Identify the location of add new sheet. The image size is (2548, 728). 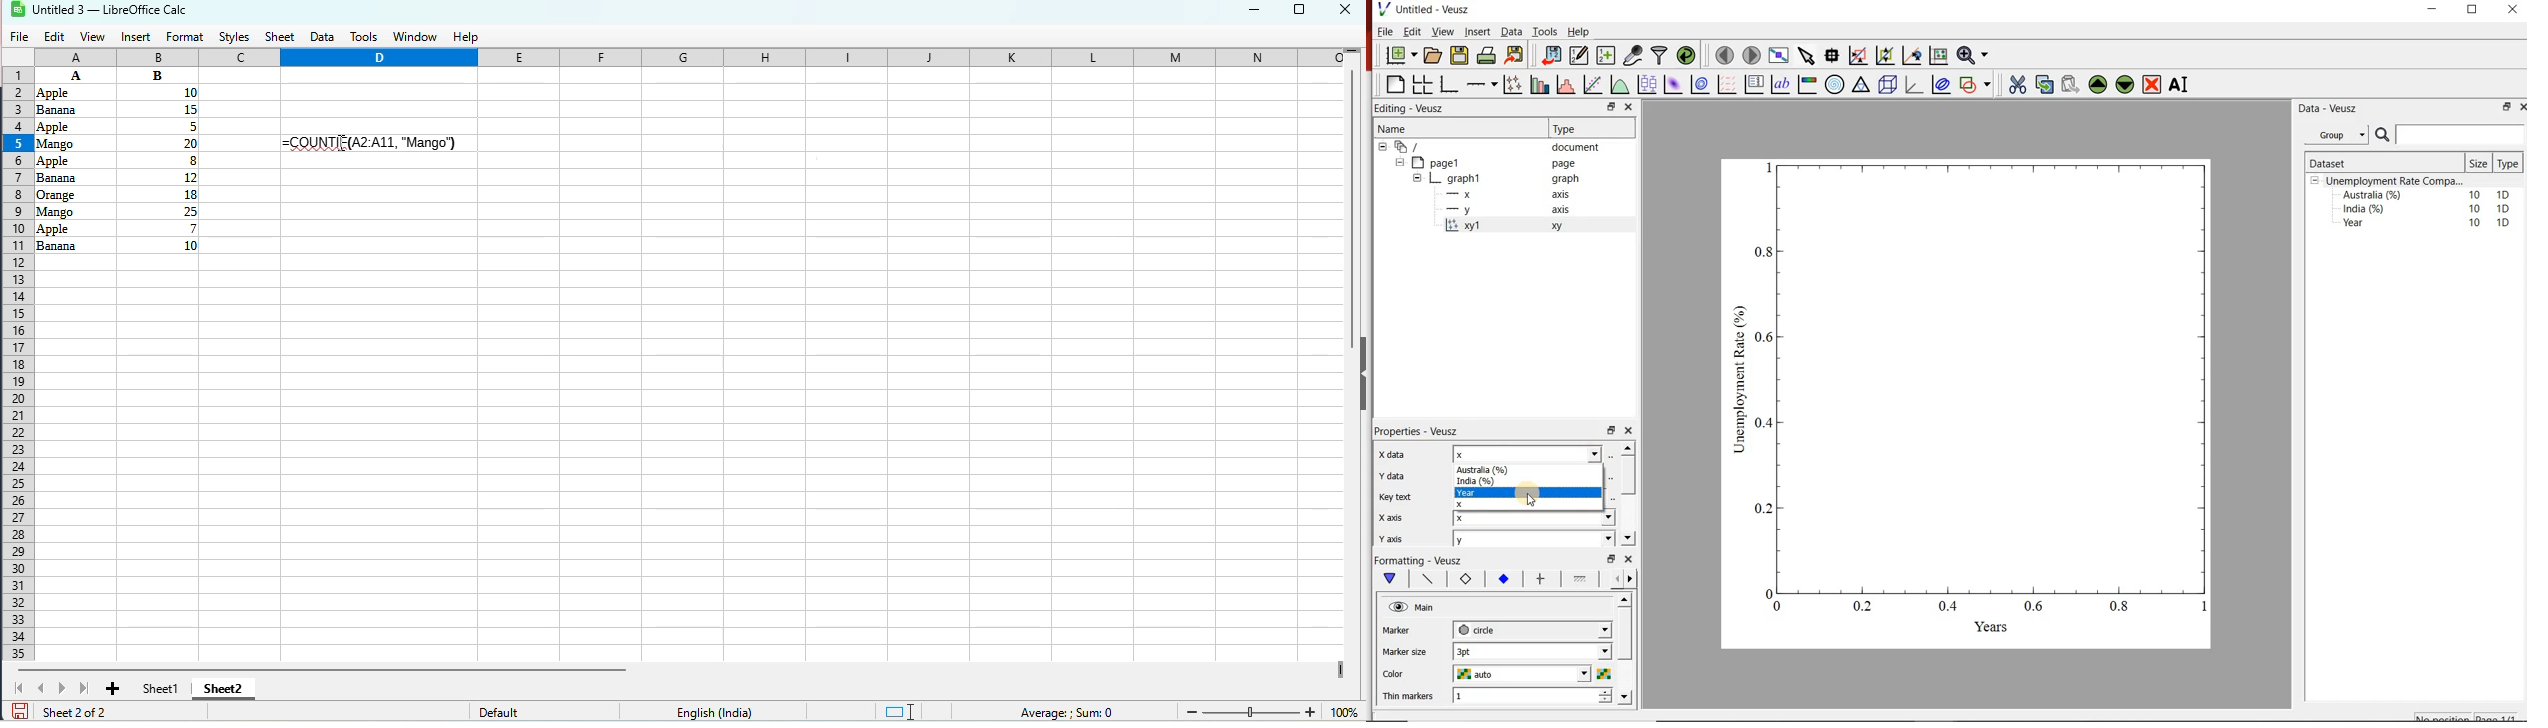
(112, 689).